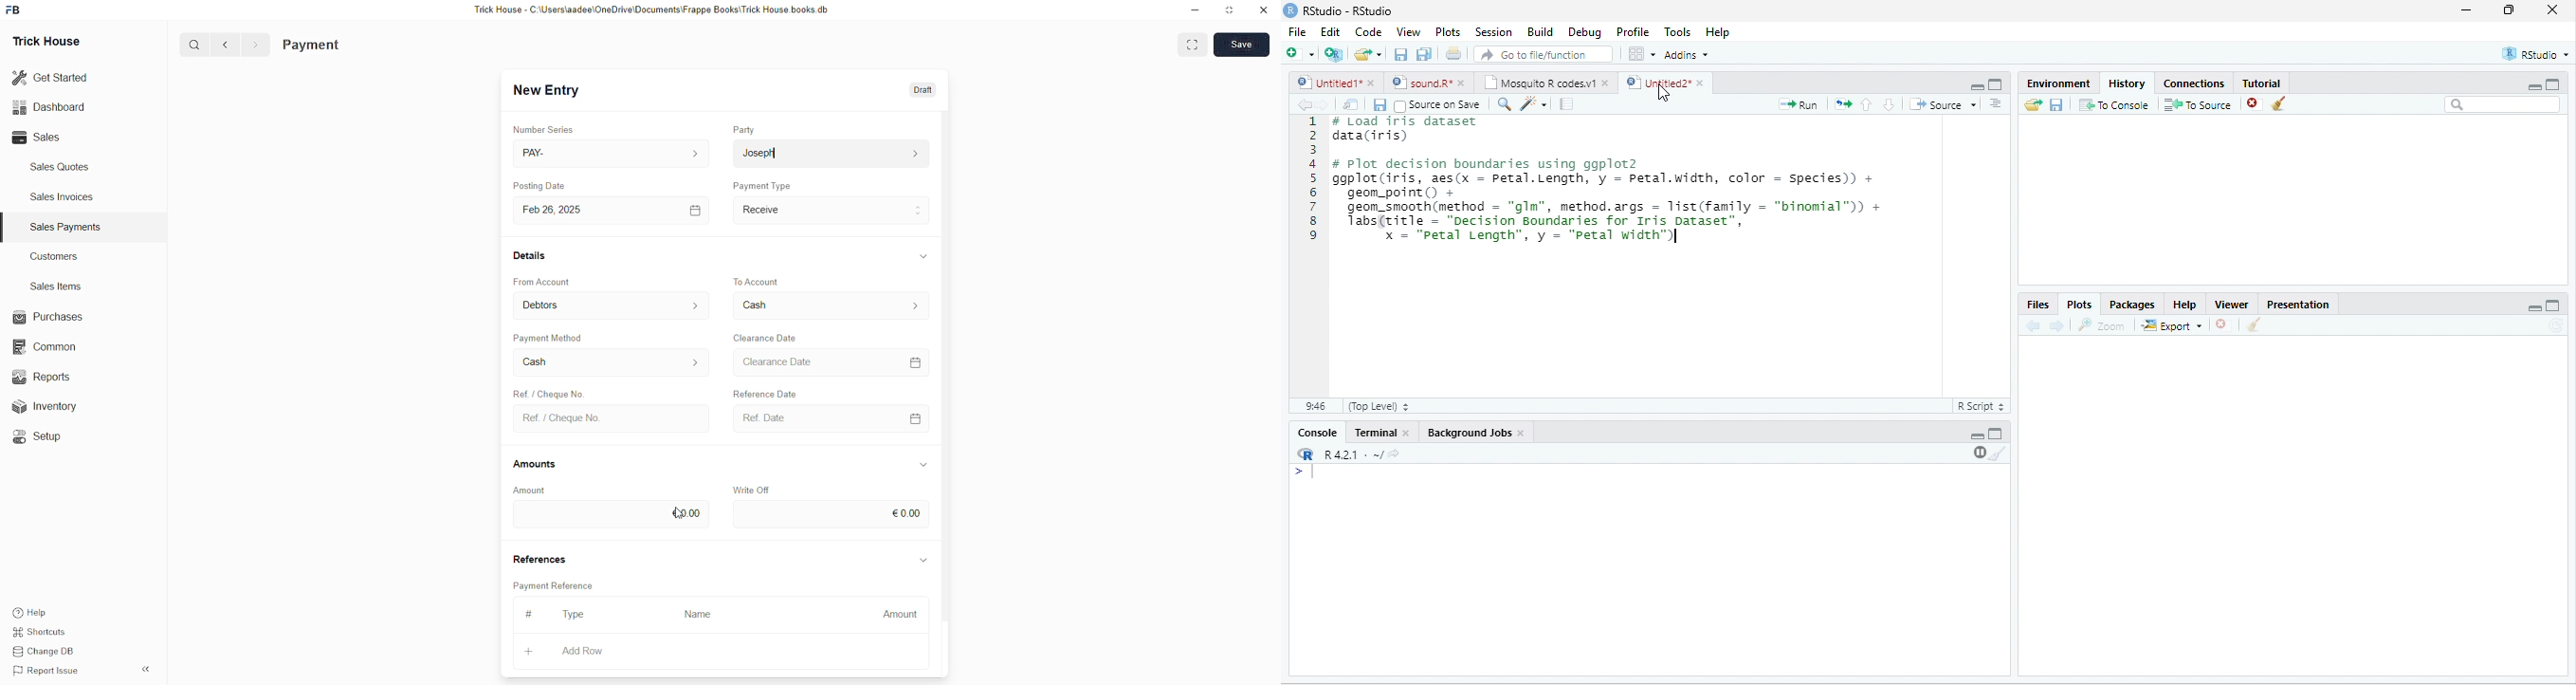 The width and height of the screenshot is (2576, 700). Describe the element at coordinates (653, 10) in the screenshot. I see `Trick House - C:\Users\aadee\OneDrive\Documents\Frappe Books\Trick House books db` at that location.